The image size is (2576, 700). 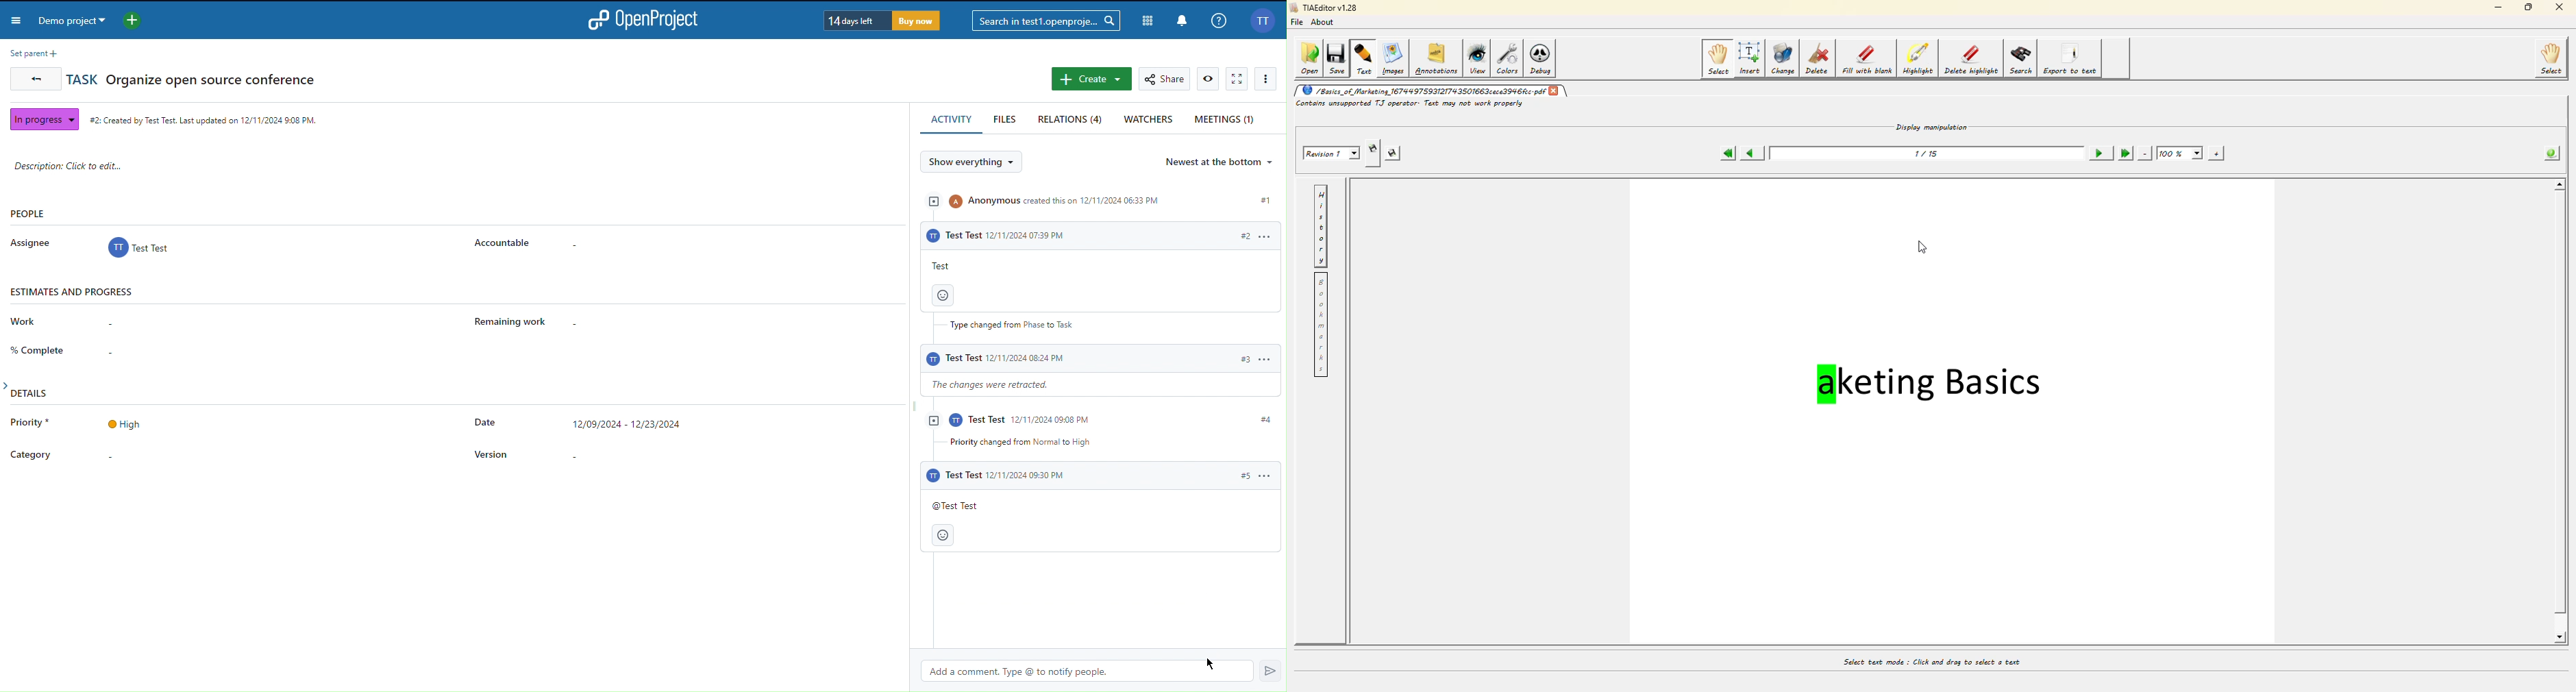 What do you see at coordinates (649, 20) in the screenshot?
I see `OpenProject` at bounding box center [649, 20].